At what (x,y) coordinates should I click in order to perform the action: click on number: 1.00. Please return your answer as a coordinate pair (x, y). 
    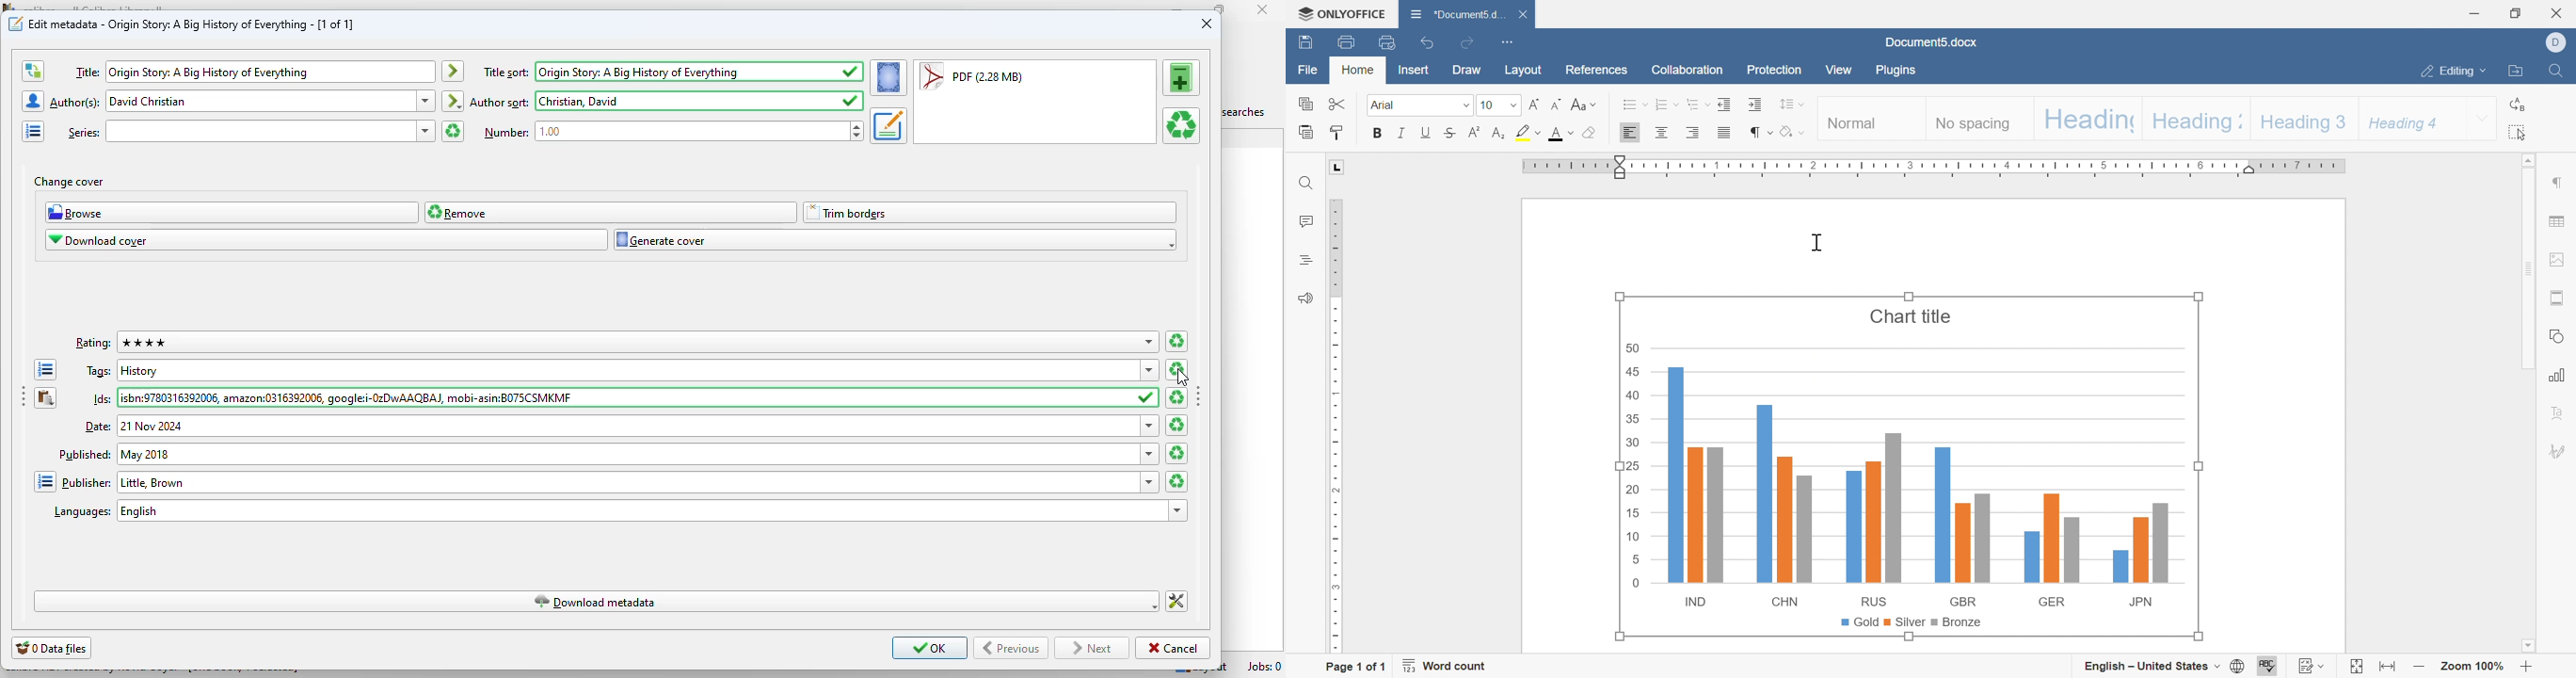
    Looking at the image, I should click on (691, 131).